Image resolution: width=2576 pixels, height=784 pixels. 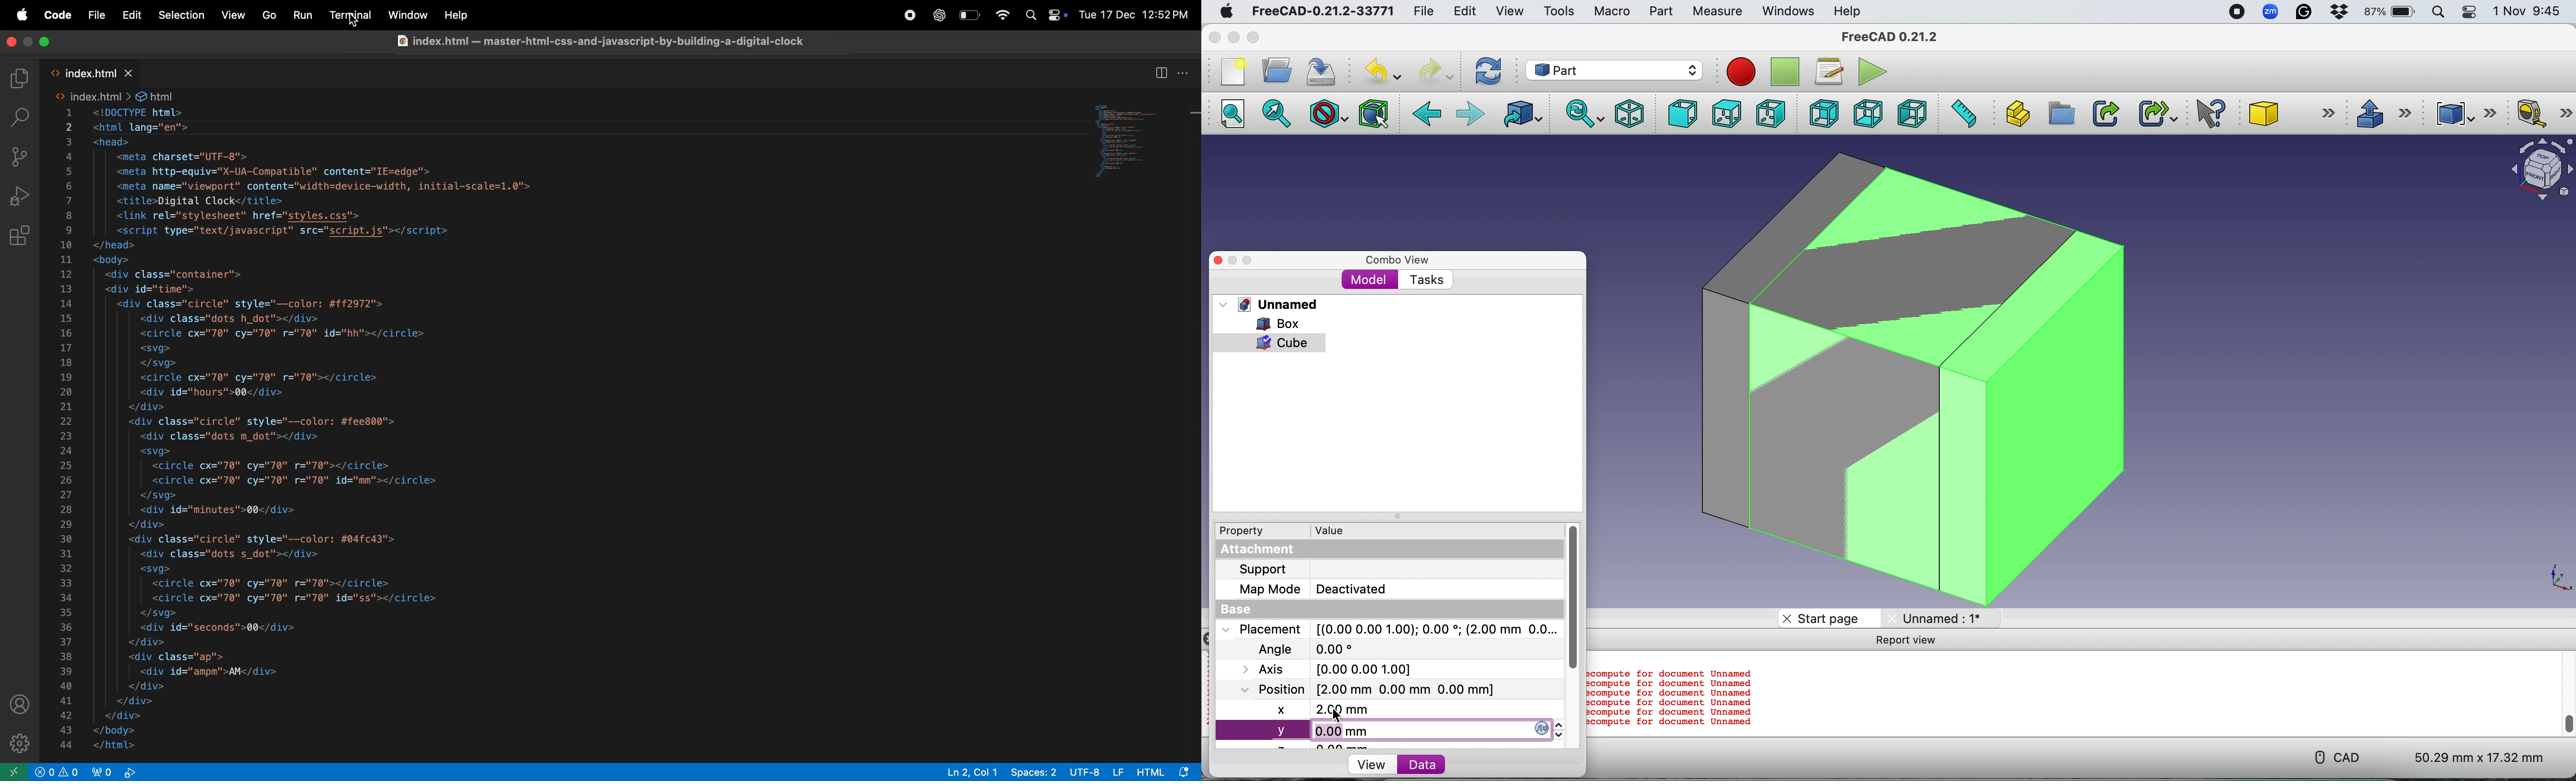 I want to click on Close, so click(x=1218, y=261).